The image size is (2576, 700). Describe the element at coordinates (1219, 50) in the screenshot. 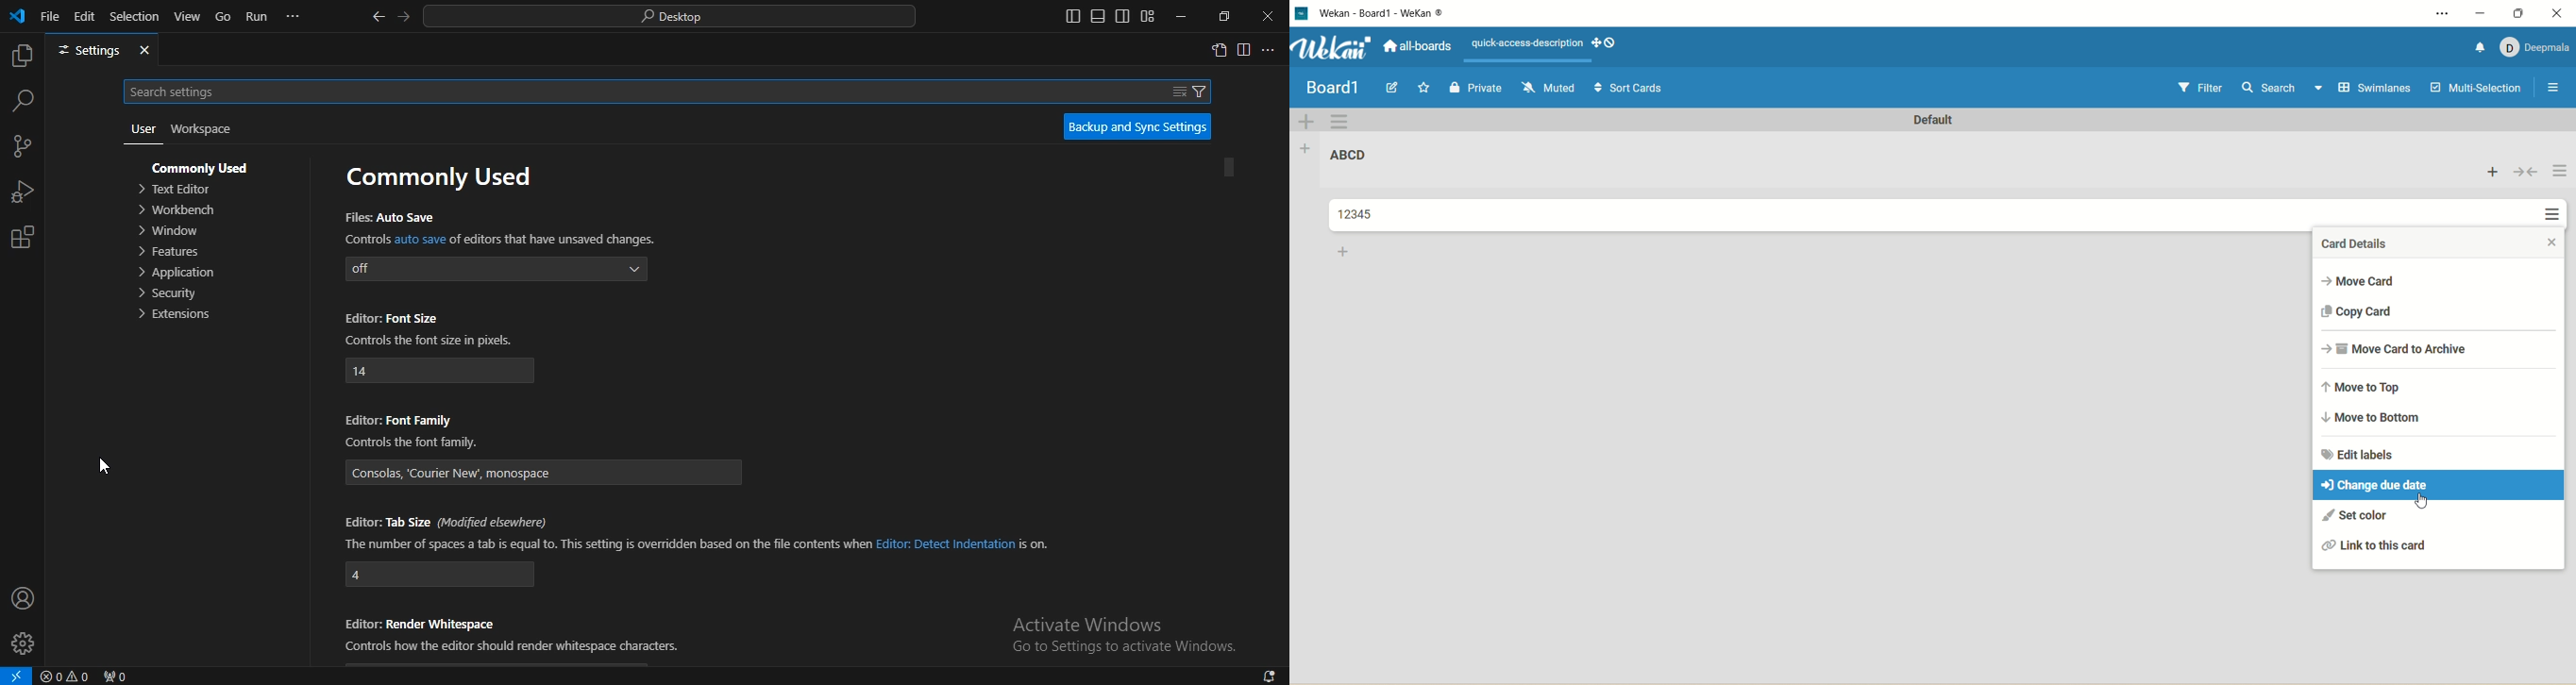

I see `open settings window` at that location.